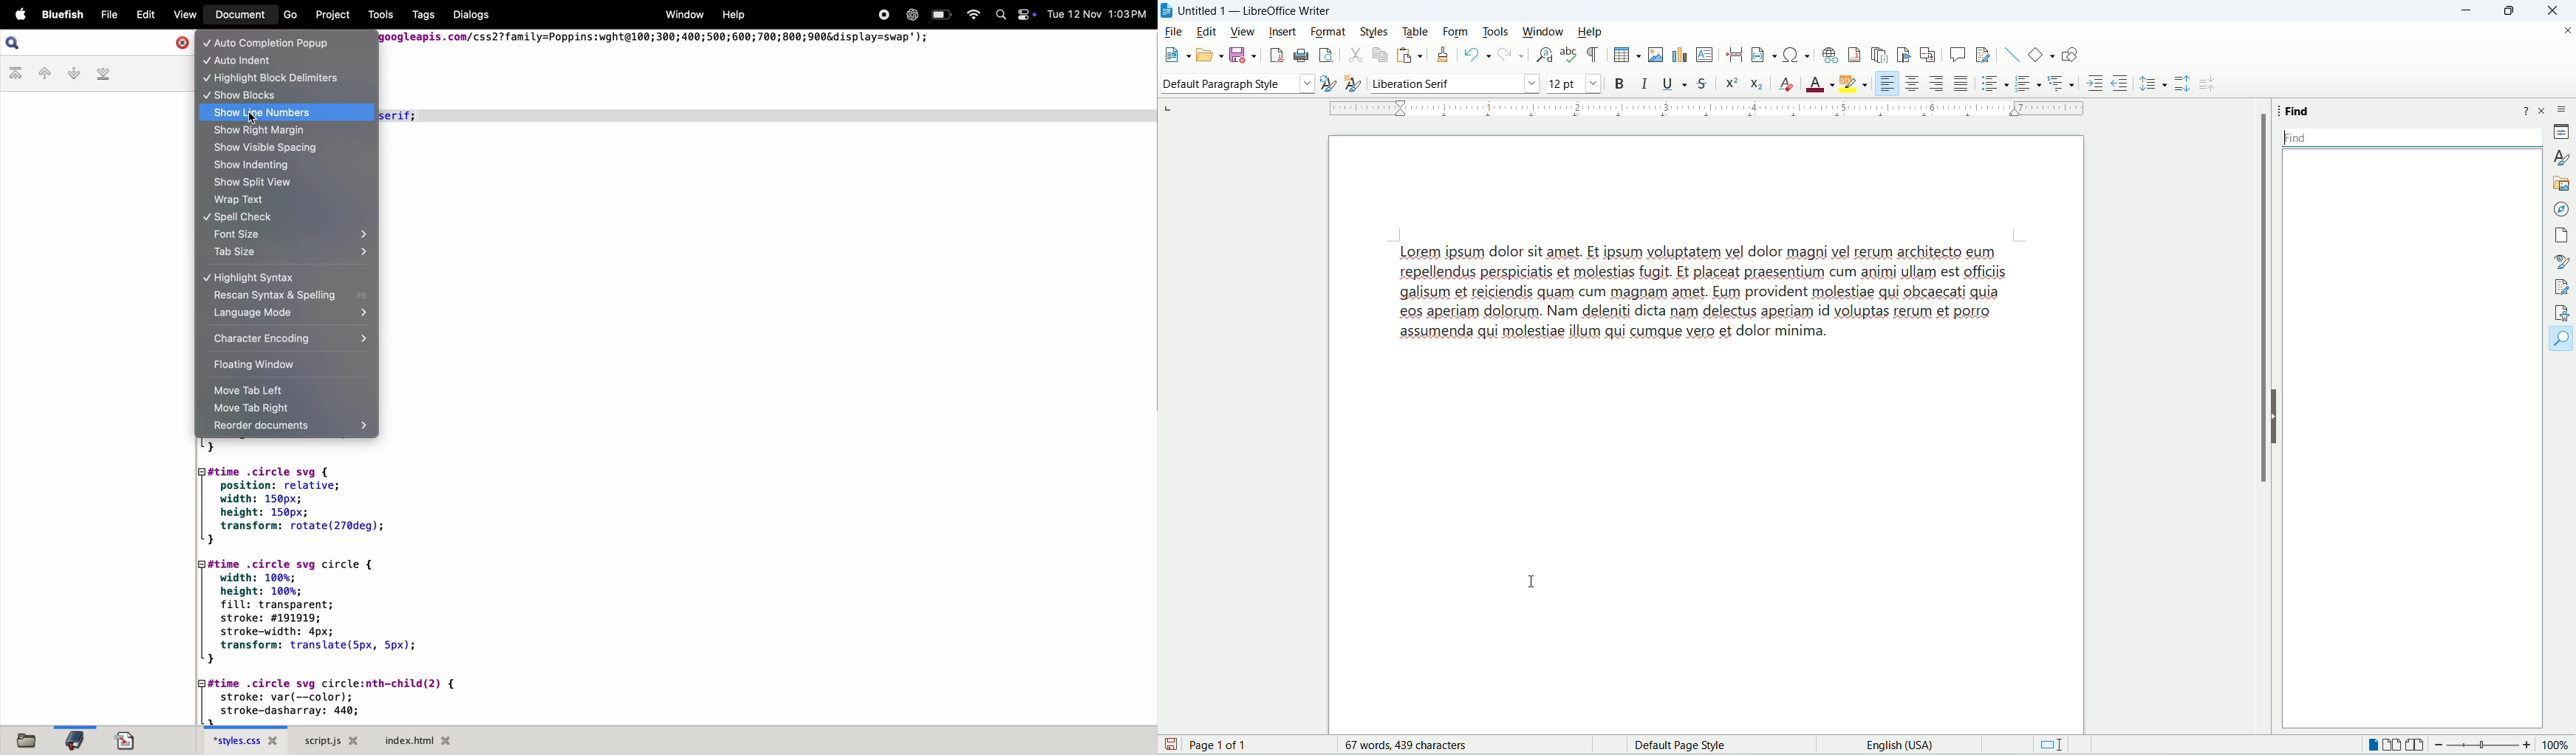 The image size is (2576, 756). I want to click on show indenting, so click(285, 166).